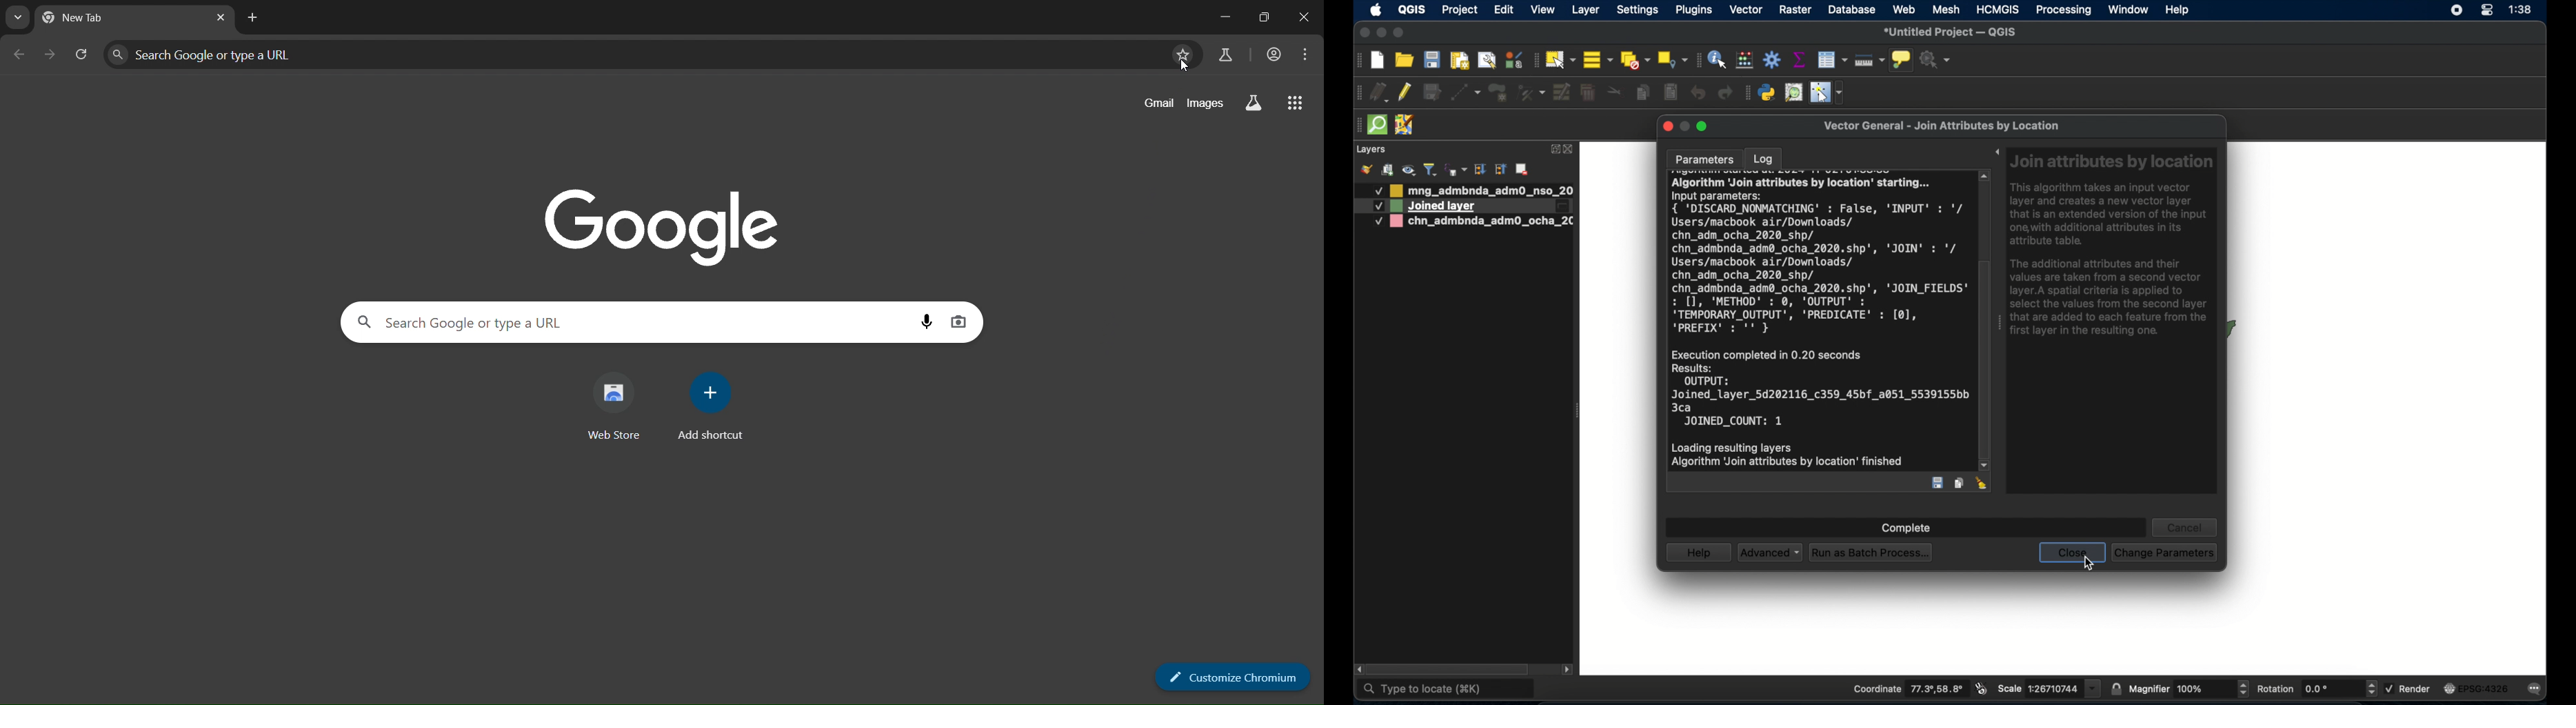  I want to click on vector, so click(1749, 10).